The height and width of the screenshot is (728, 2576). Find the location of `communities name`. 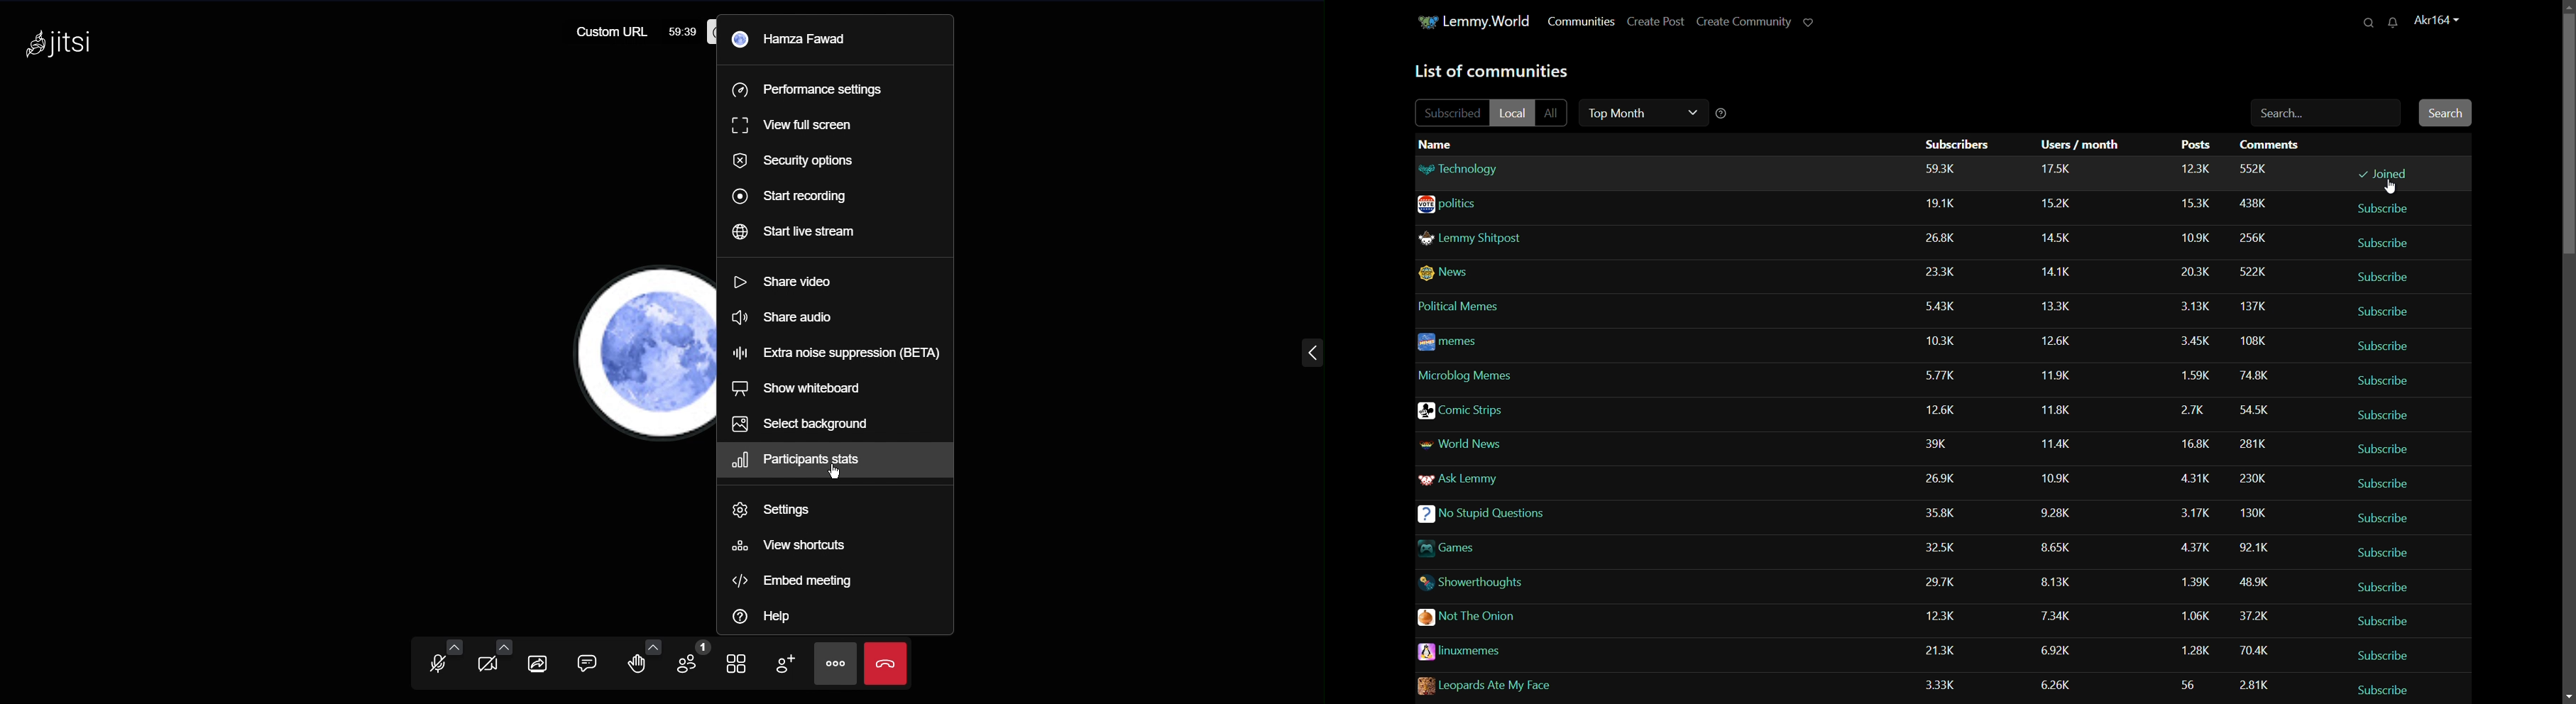

communities name is located at coordinates (1520, 240).